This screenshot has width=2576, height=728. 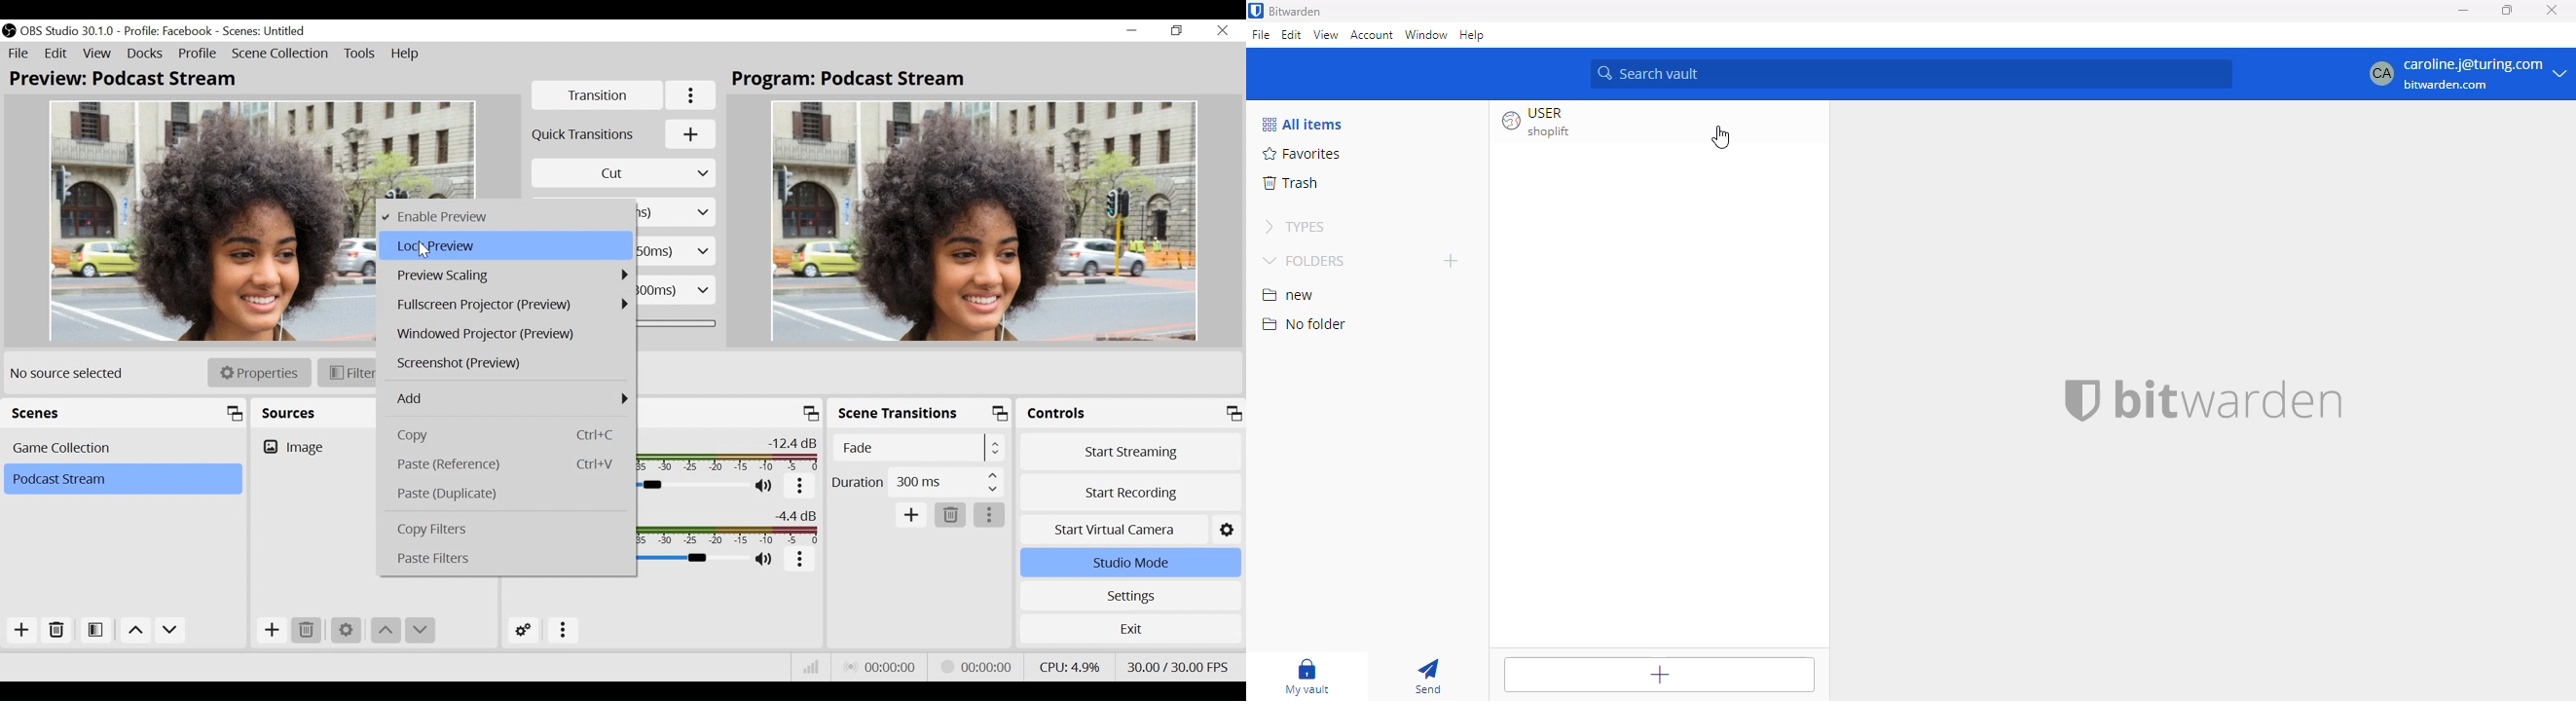 I want to click on Advanced Audio Settings, so click(x=523, y=630).